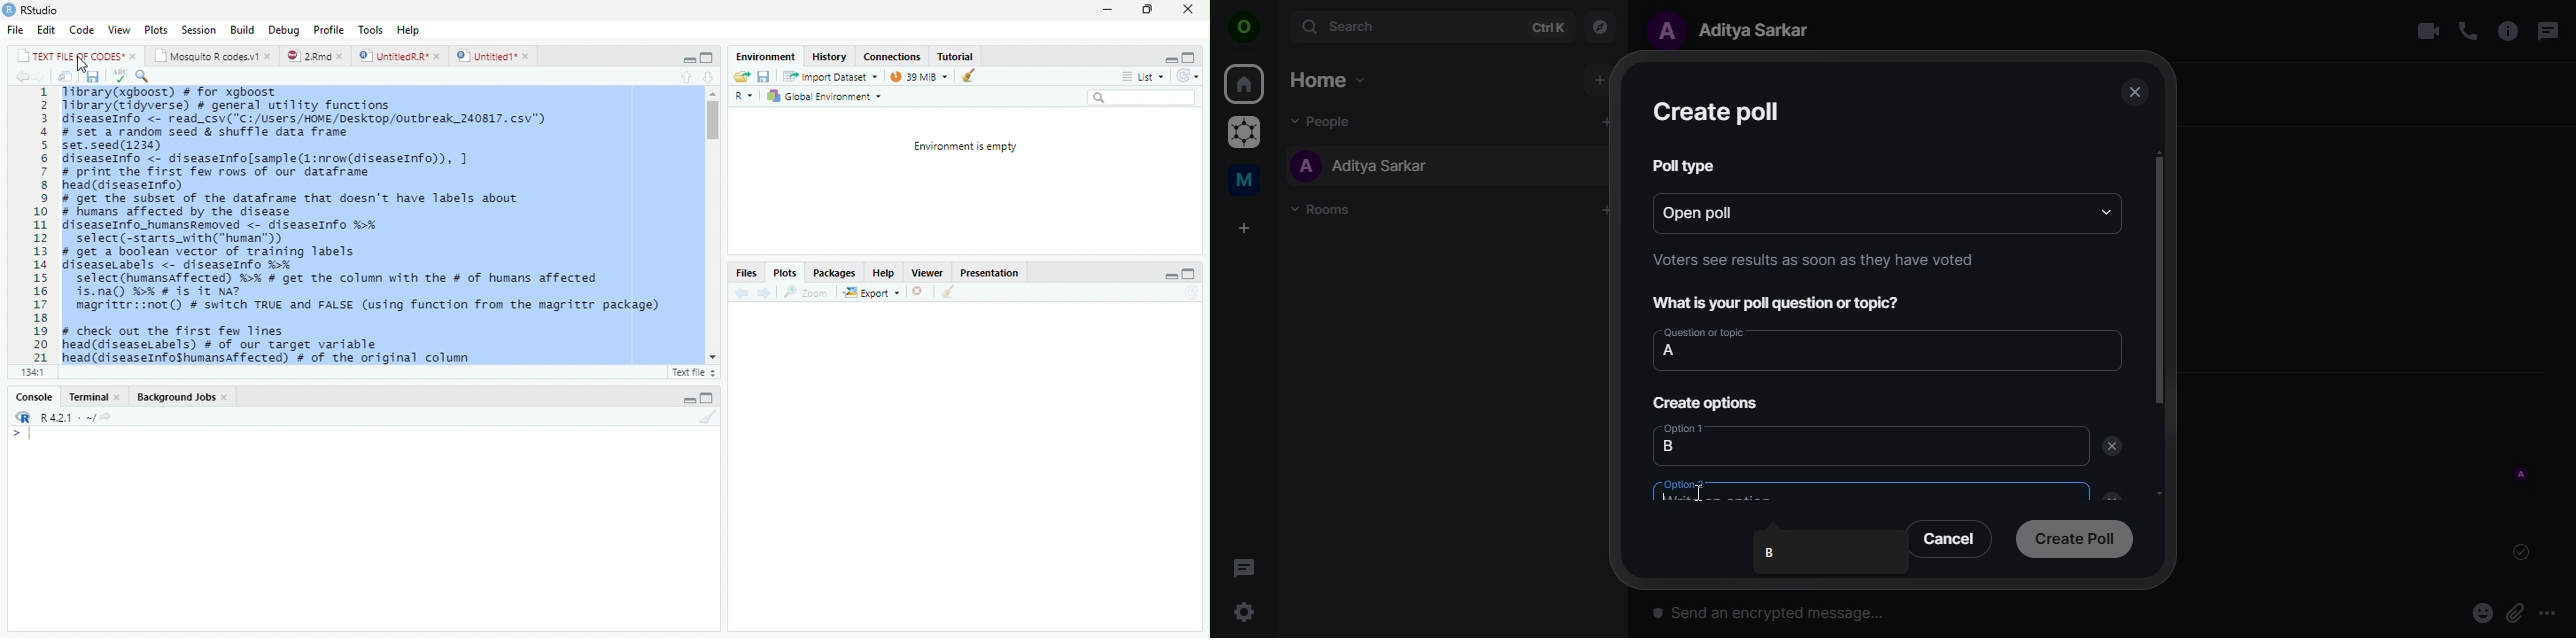  I want to click on Import dataset, so click(829, 75).